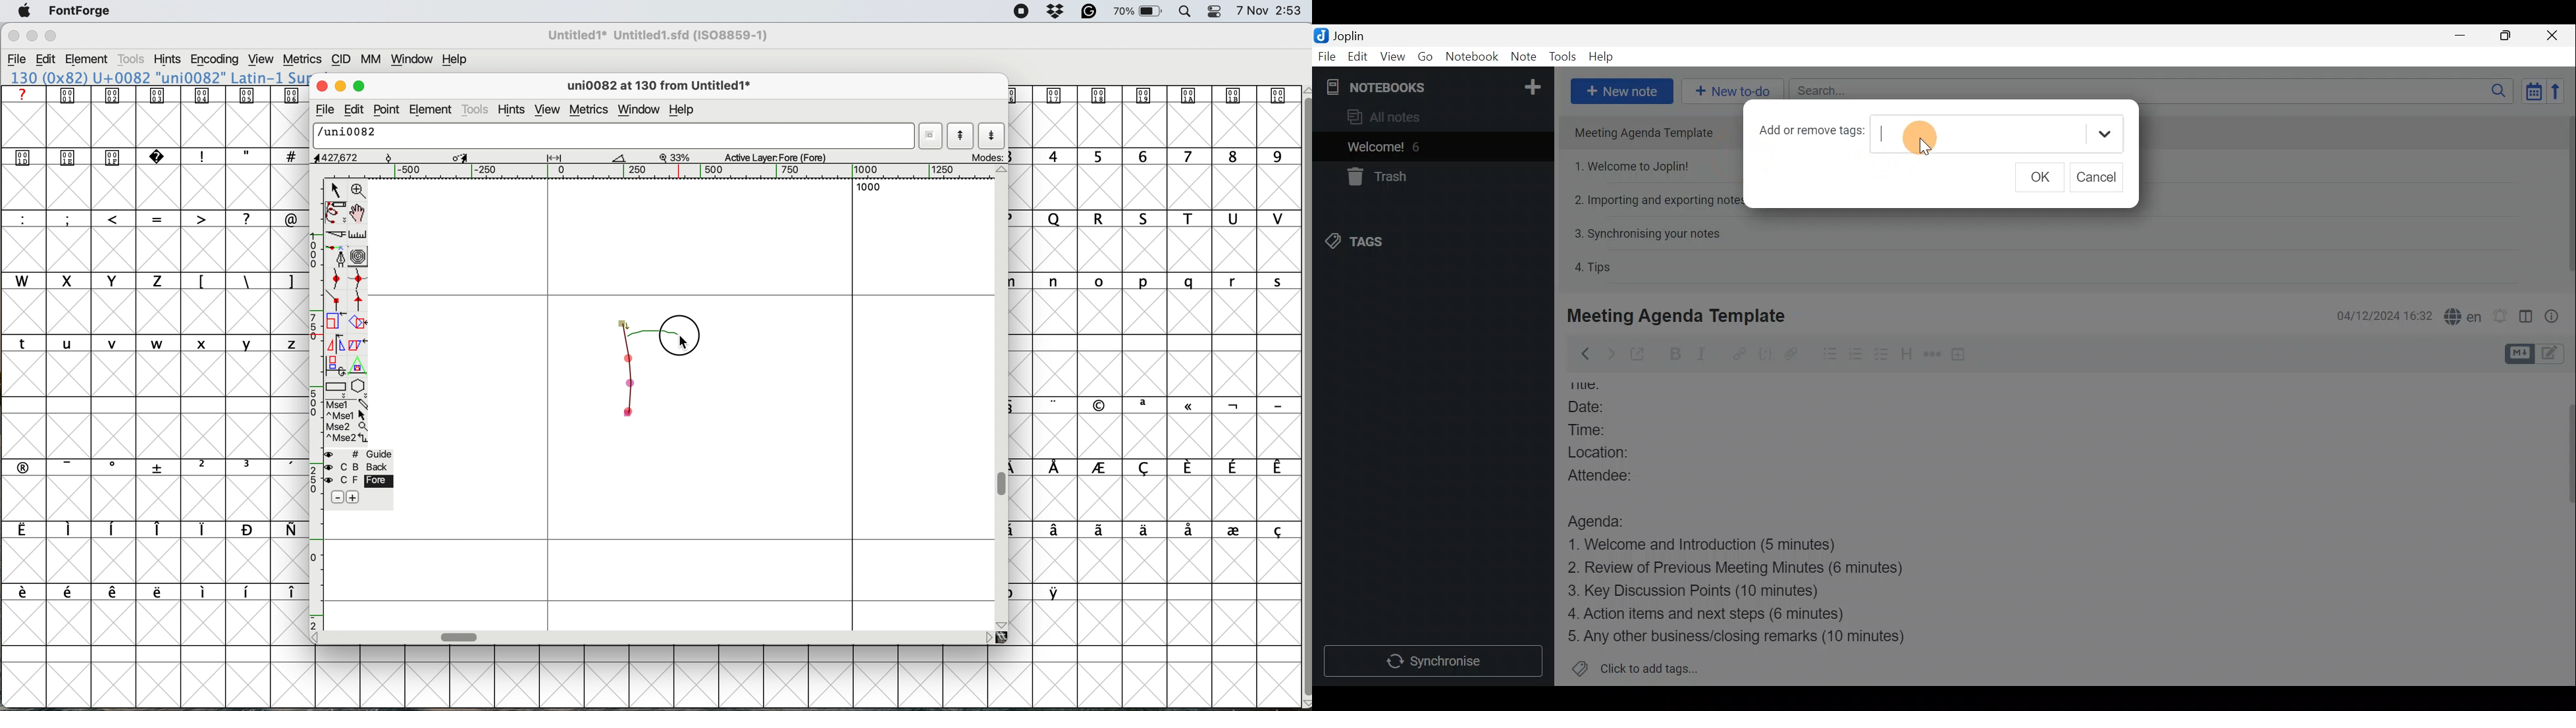 This screenshot has width=2576, height=728. I want to click on maximise, so click(50, 35).